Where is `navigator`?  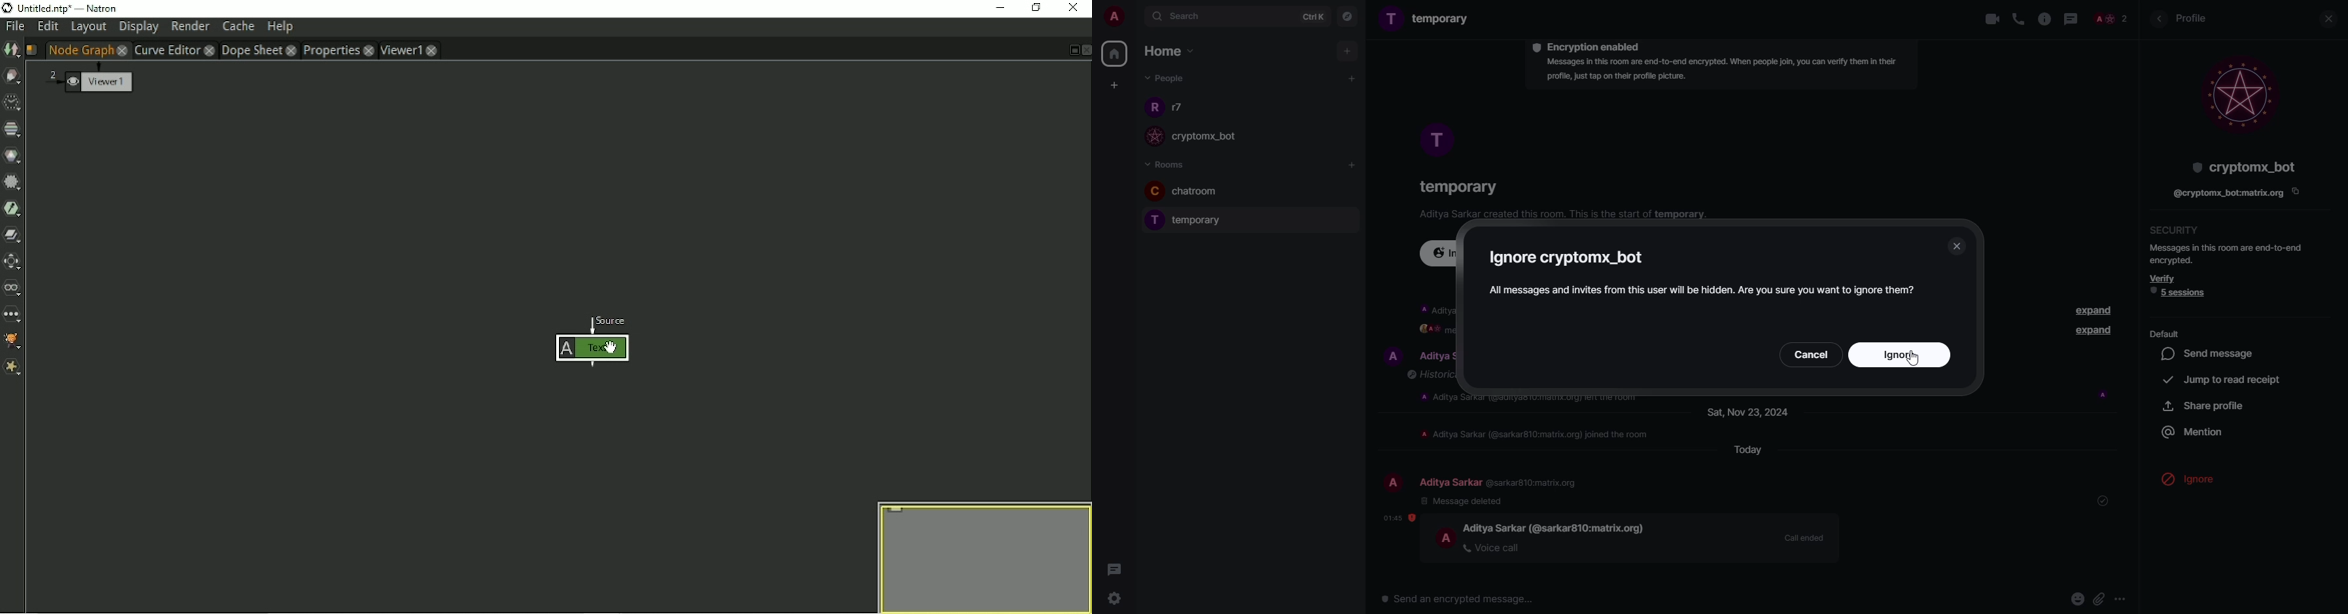
navigator is located at coordinates (1349, 16).